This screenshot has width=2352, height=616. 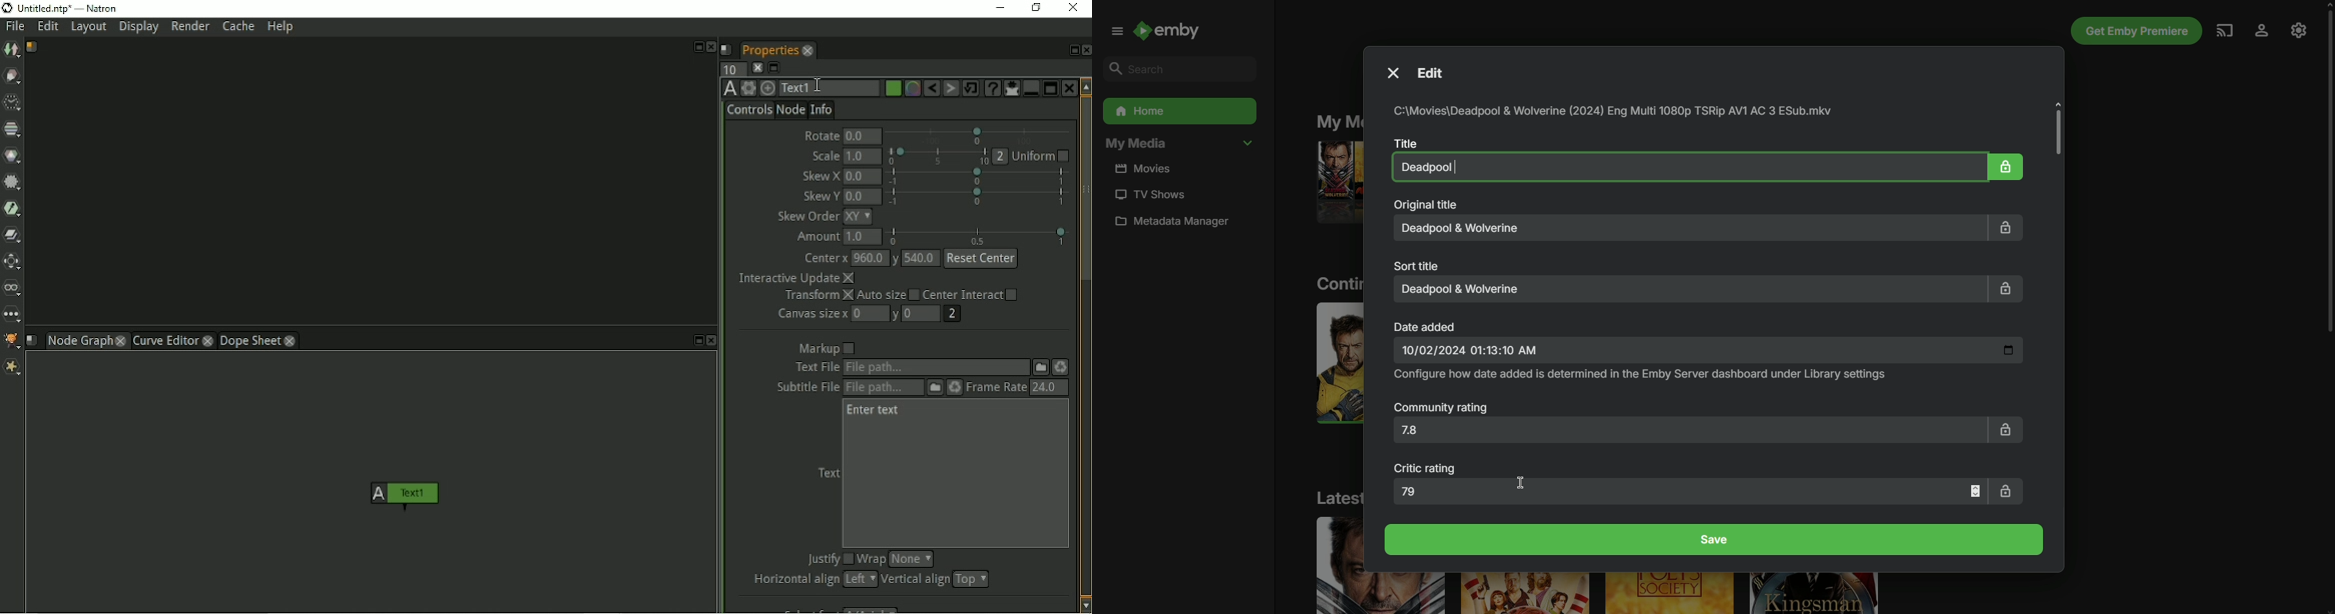 What do you see at coordinates (817, 83) in the screenshot?
I see `cursor` at bounding box center [817, 83].